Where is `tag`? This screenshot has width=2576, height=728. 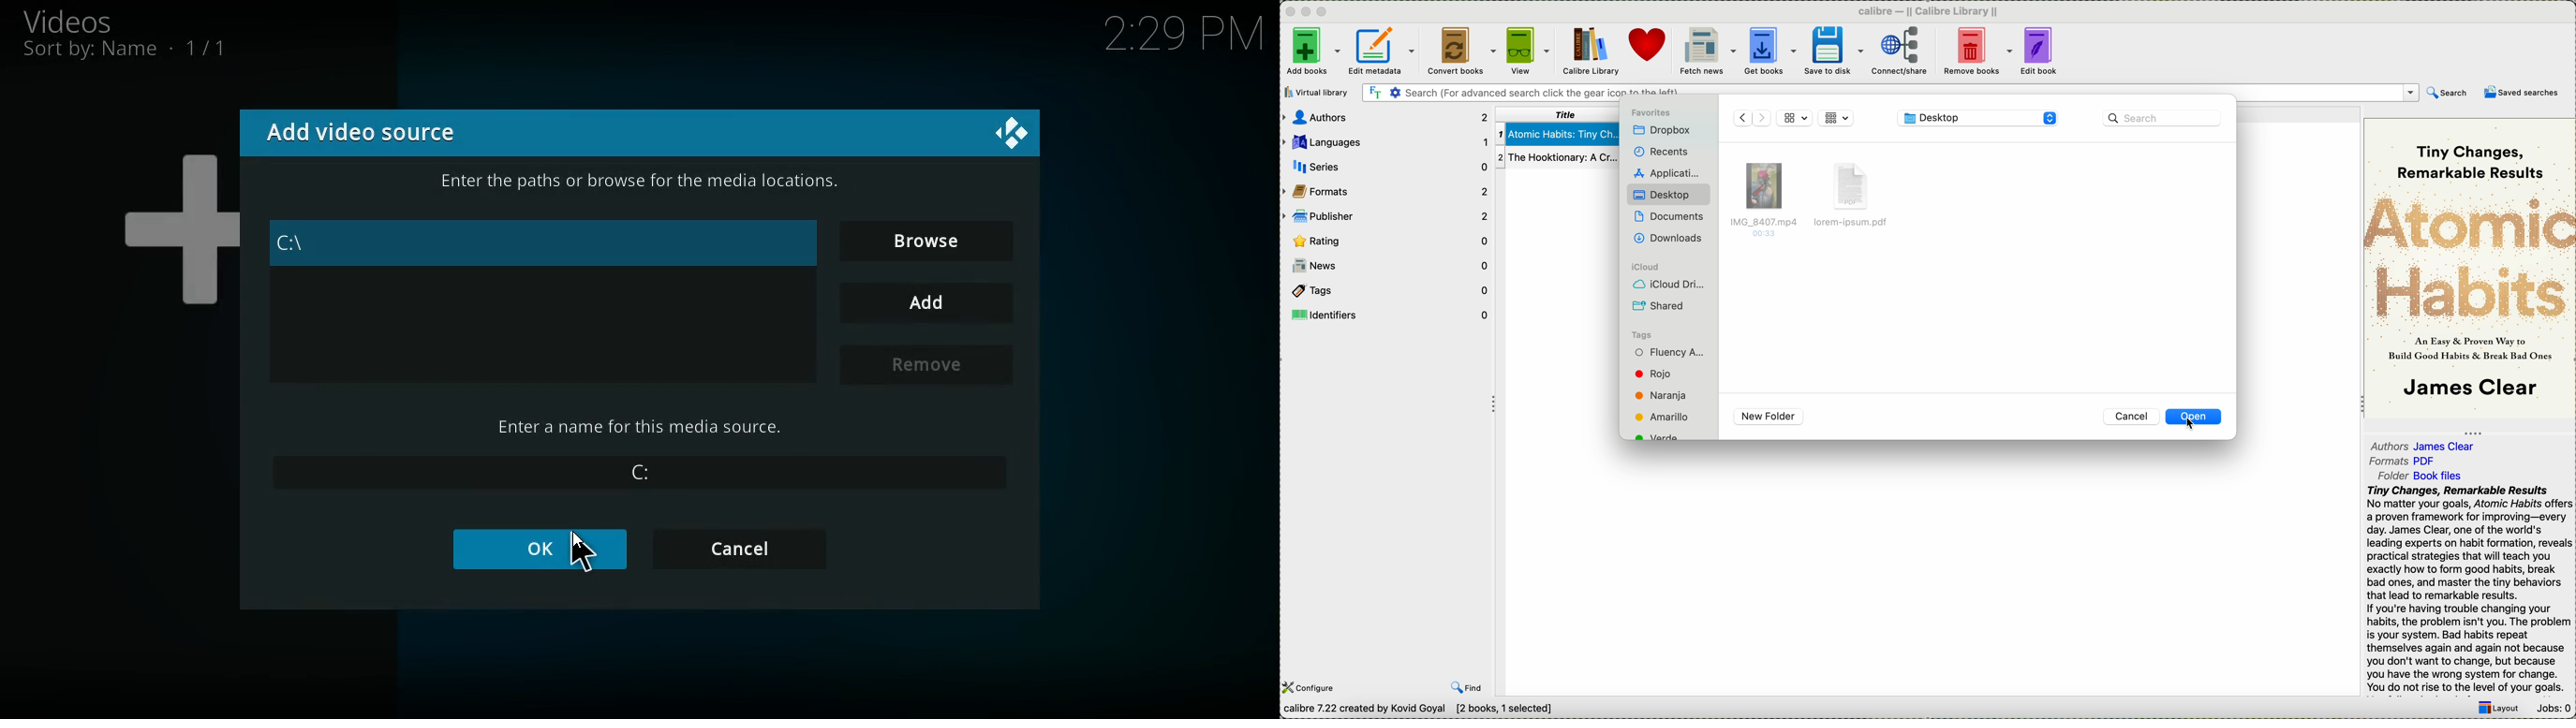 tag is located at coordinates (1662, 395).